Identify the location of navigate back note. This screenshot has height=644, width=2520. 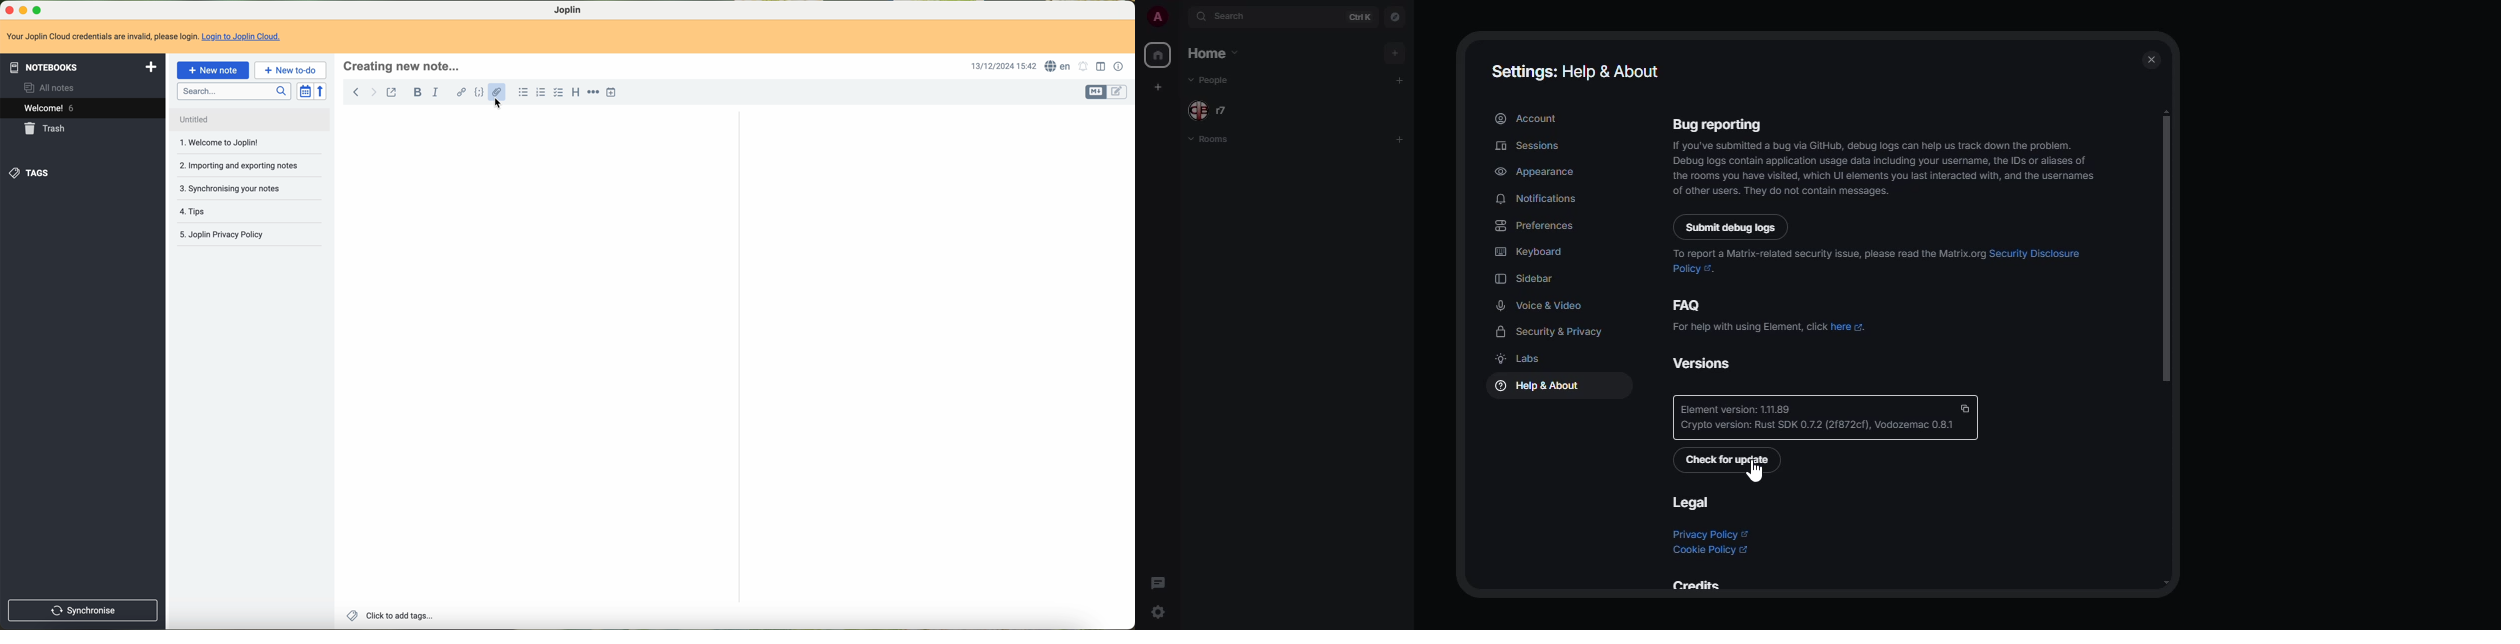
(356, 91).